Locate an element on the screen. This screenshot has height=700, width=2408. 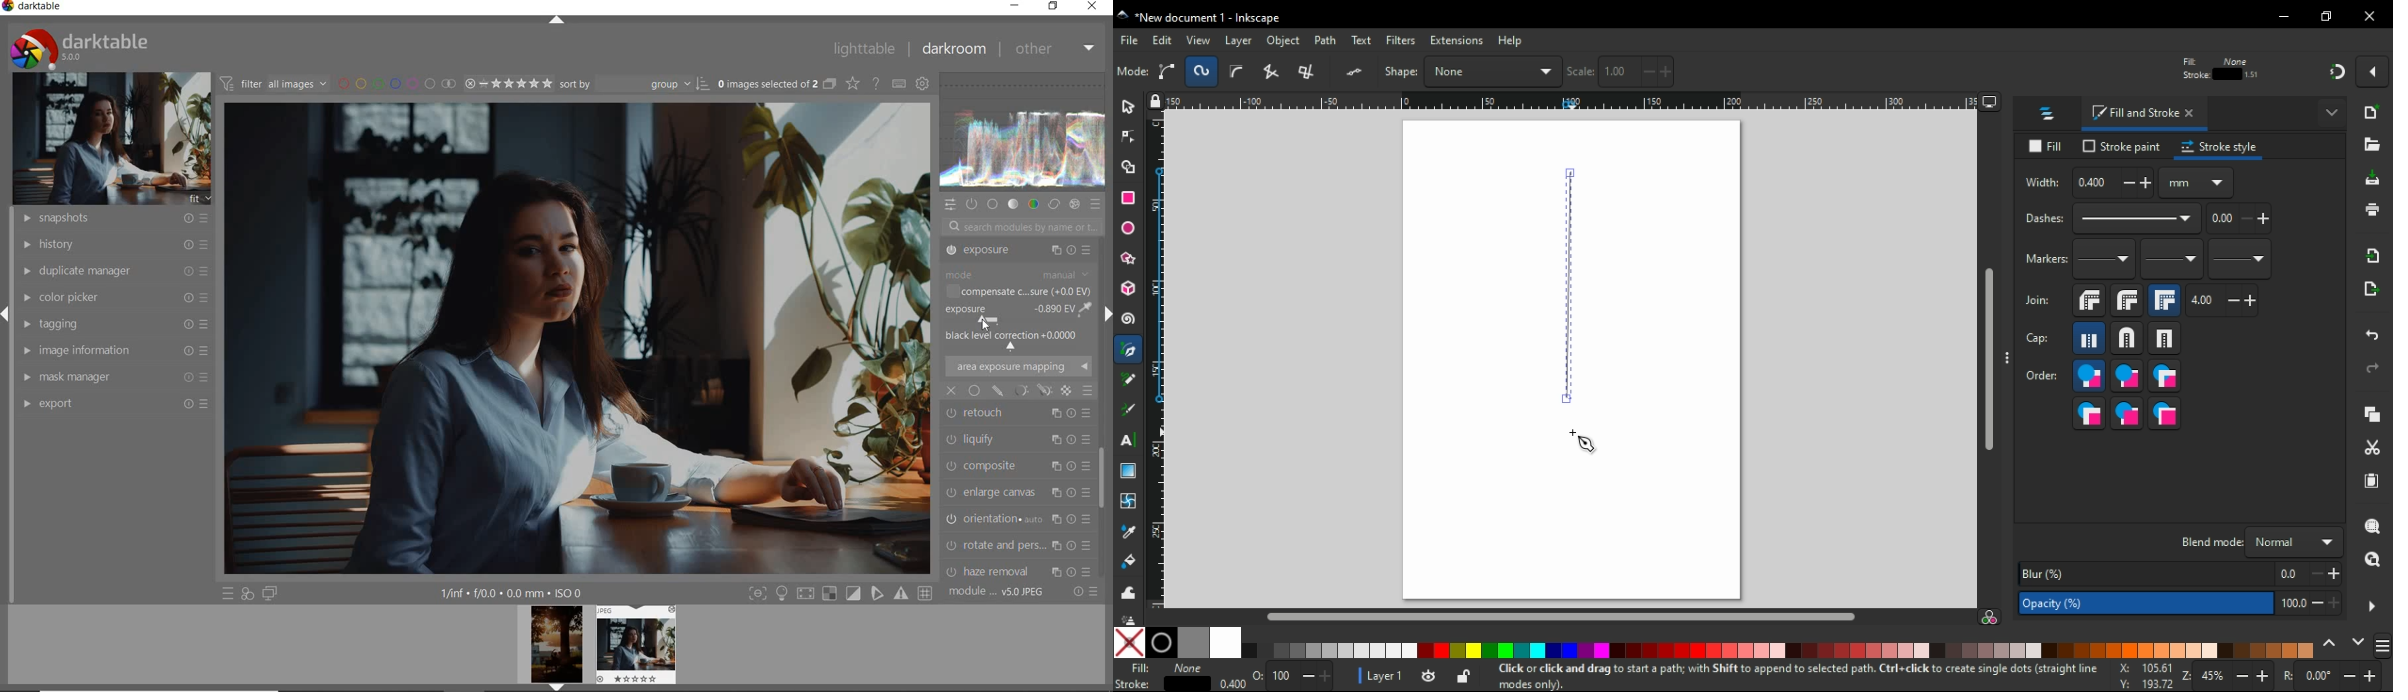
zoom in/zoom out is located at coordinates (2229, 678).